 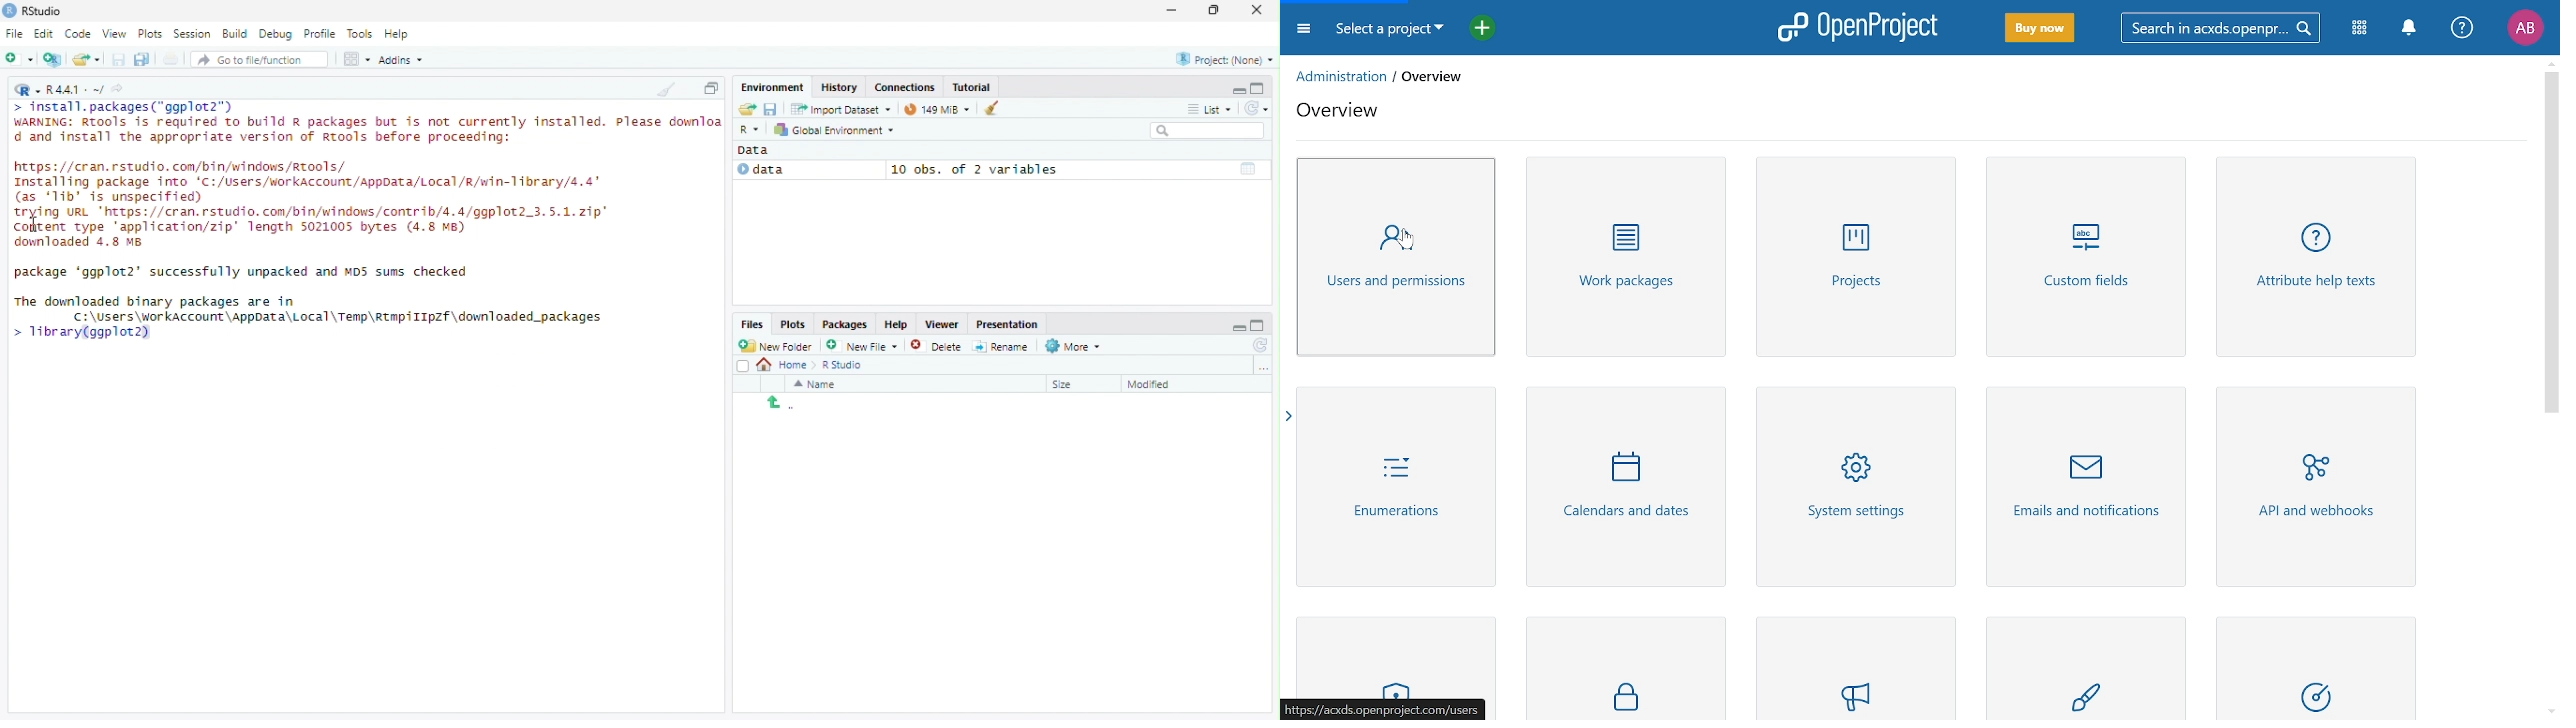 What do you see at coordinates (1238, 89) in the screenshot?
I see `minimize` at bounding box center [1238, 89].